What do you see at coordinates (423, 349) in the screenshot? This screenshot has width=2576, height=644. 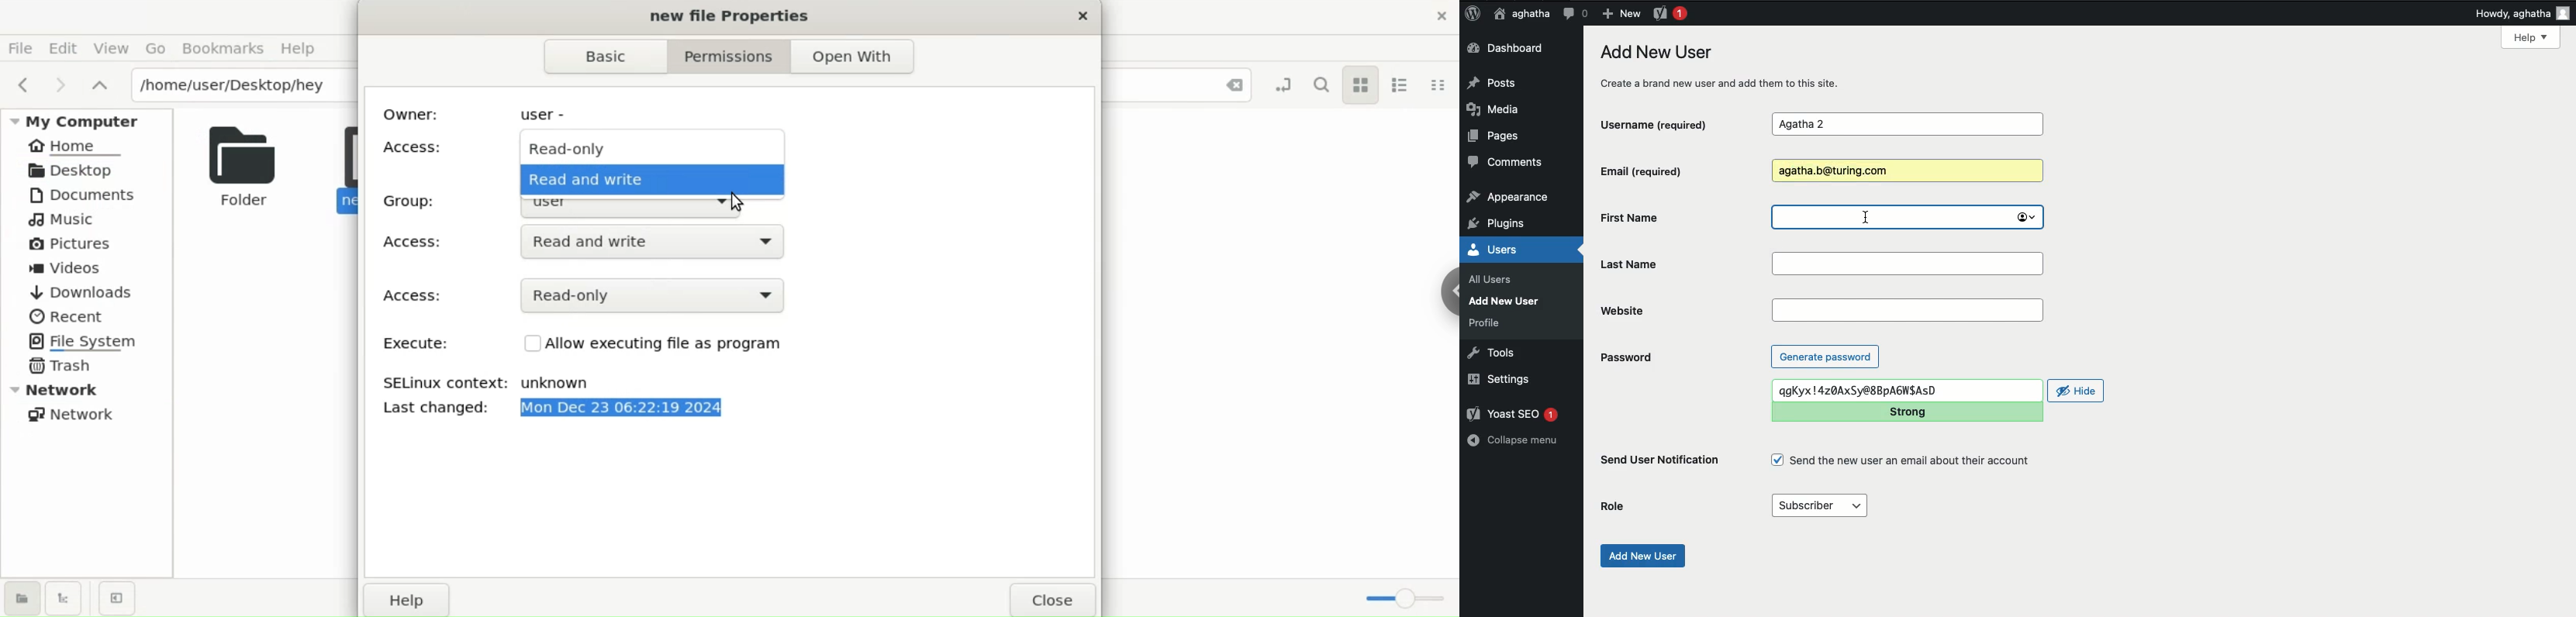 I see `Execute` at bounding box center [423, 349].